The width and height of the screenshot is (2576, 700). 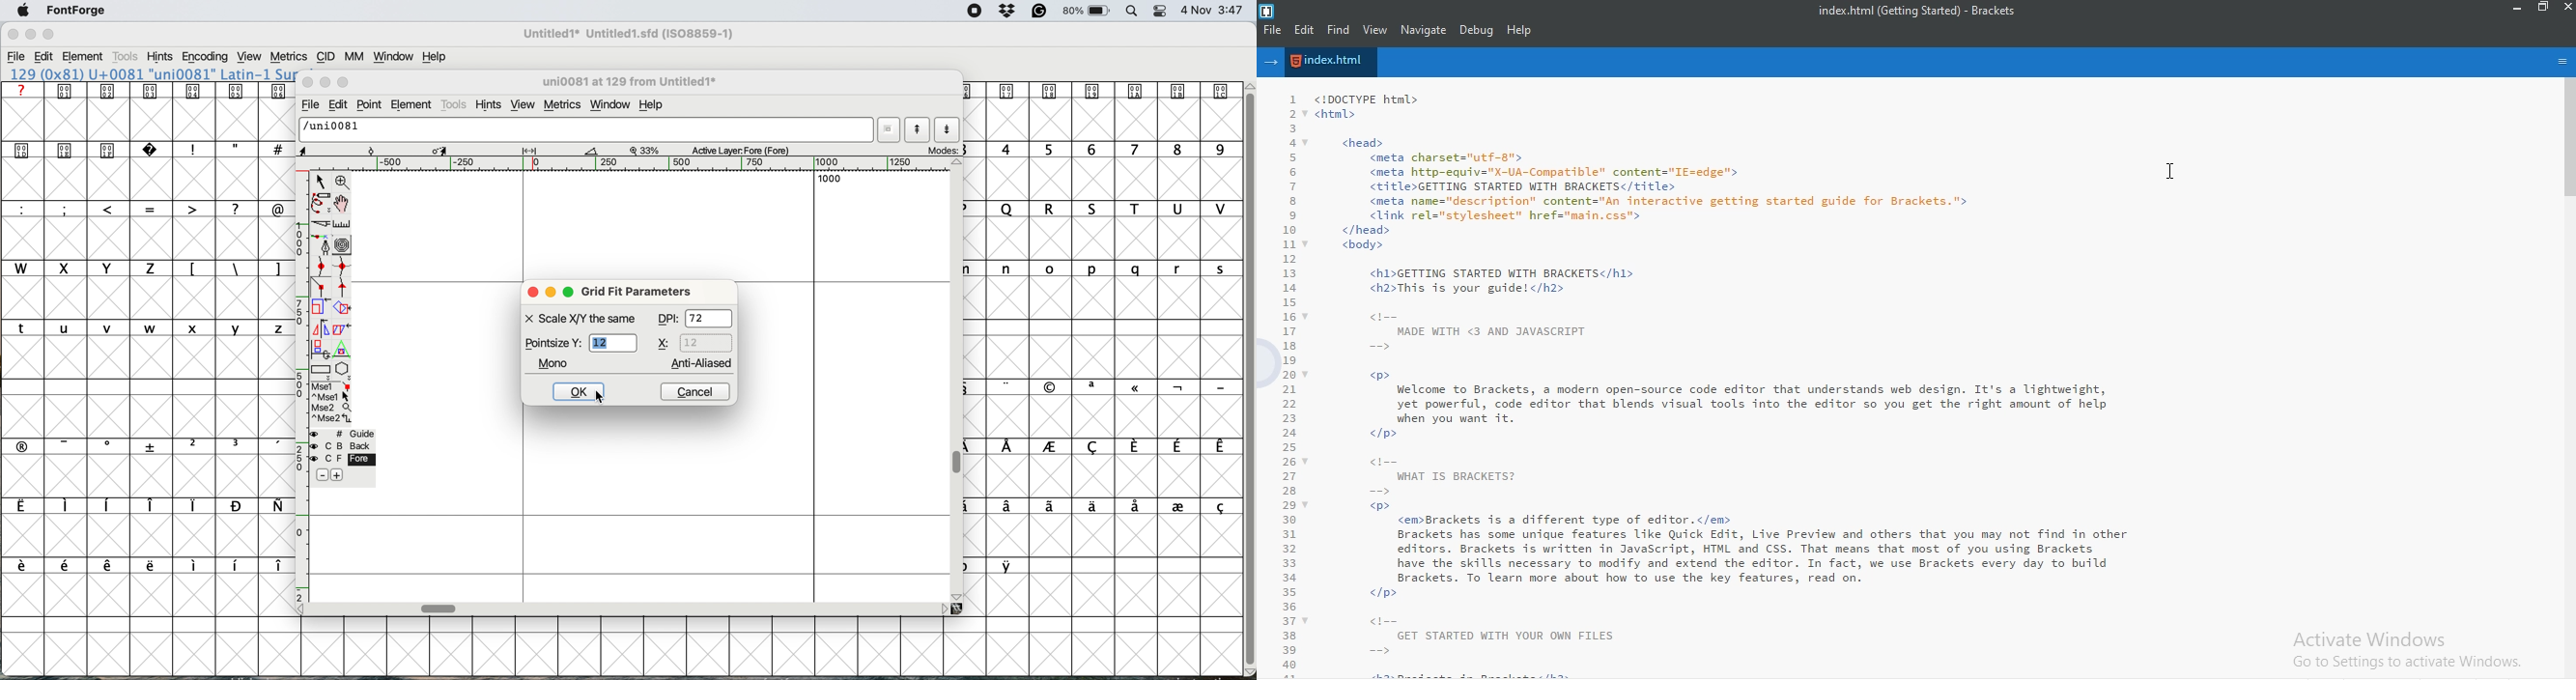 What do you see at coordinates (556, 364) in the screenshot?
I see `mono` at bounding box center [556, 364].